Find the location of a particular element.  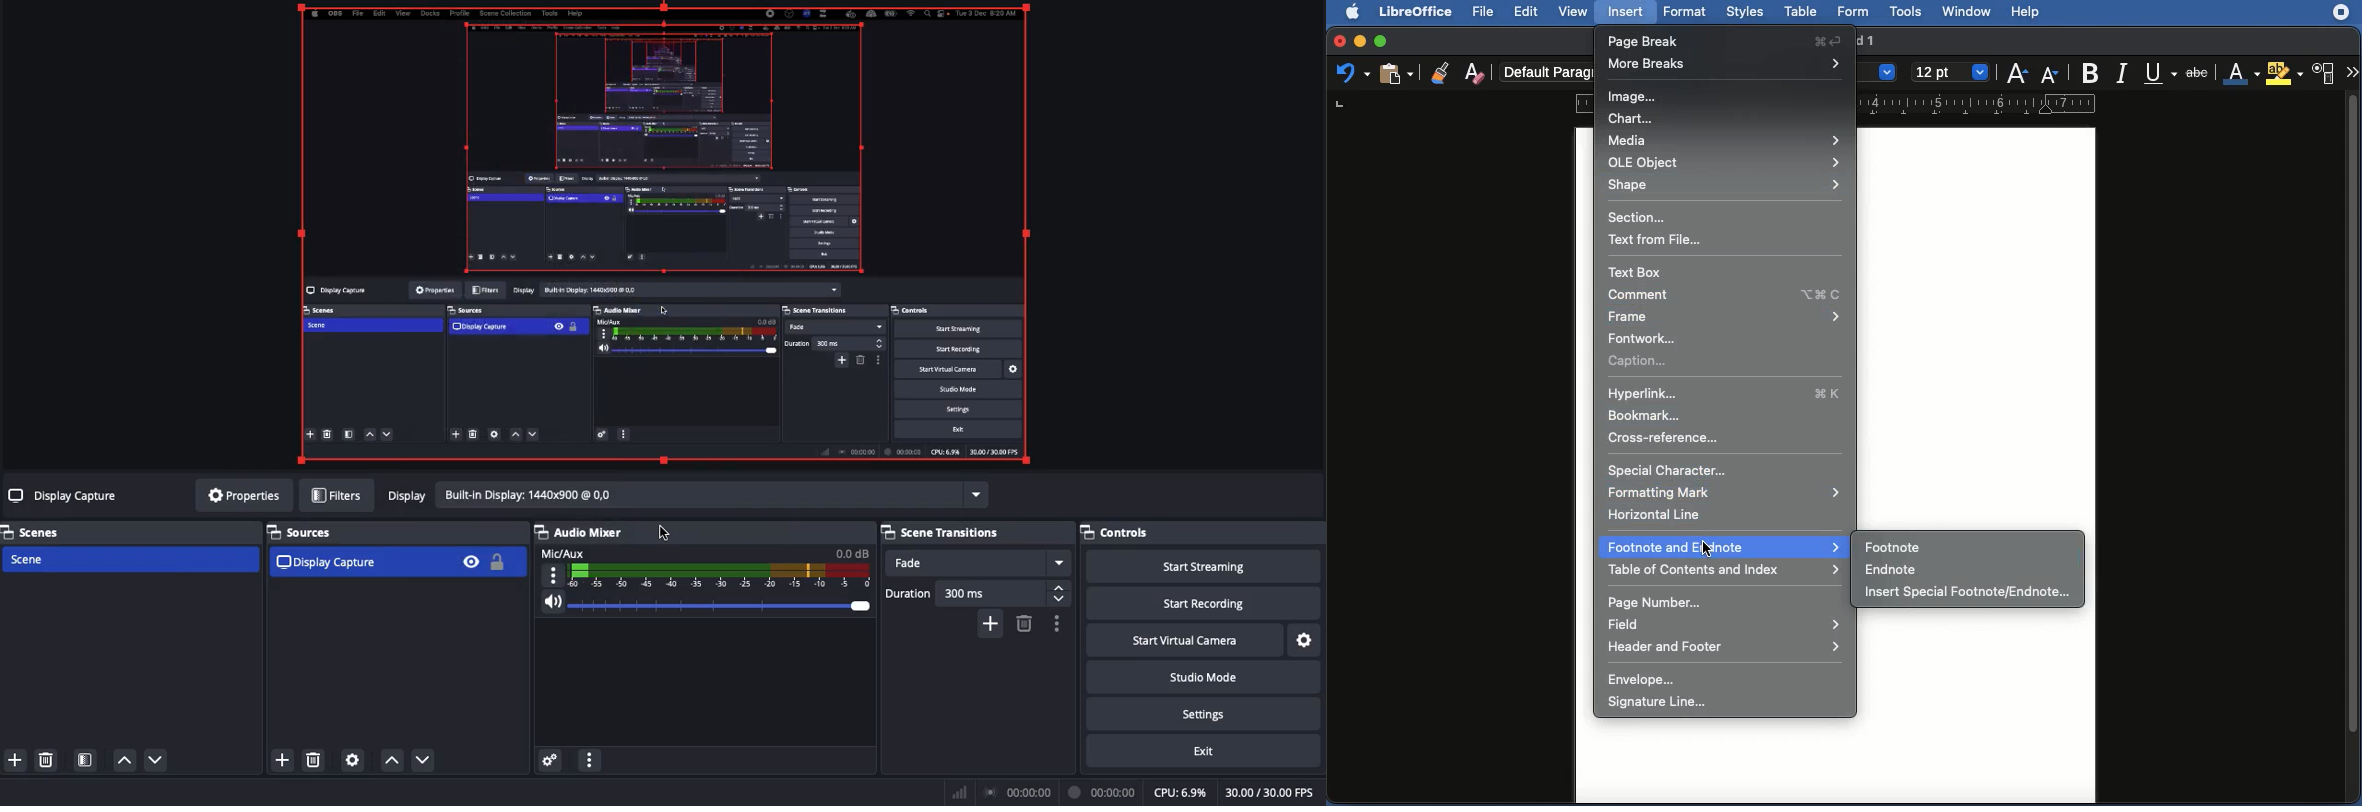

Increase size is located at coordinates (2020, 70).